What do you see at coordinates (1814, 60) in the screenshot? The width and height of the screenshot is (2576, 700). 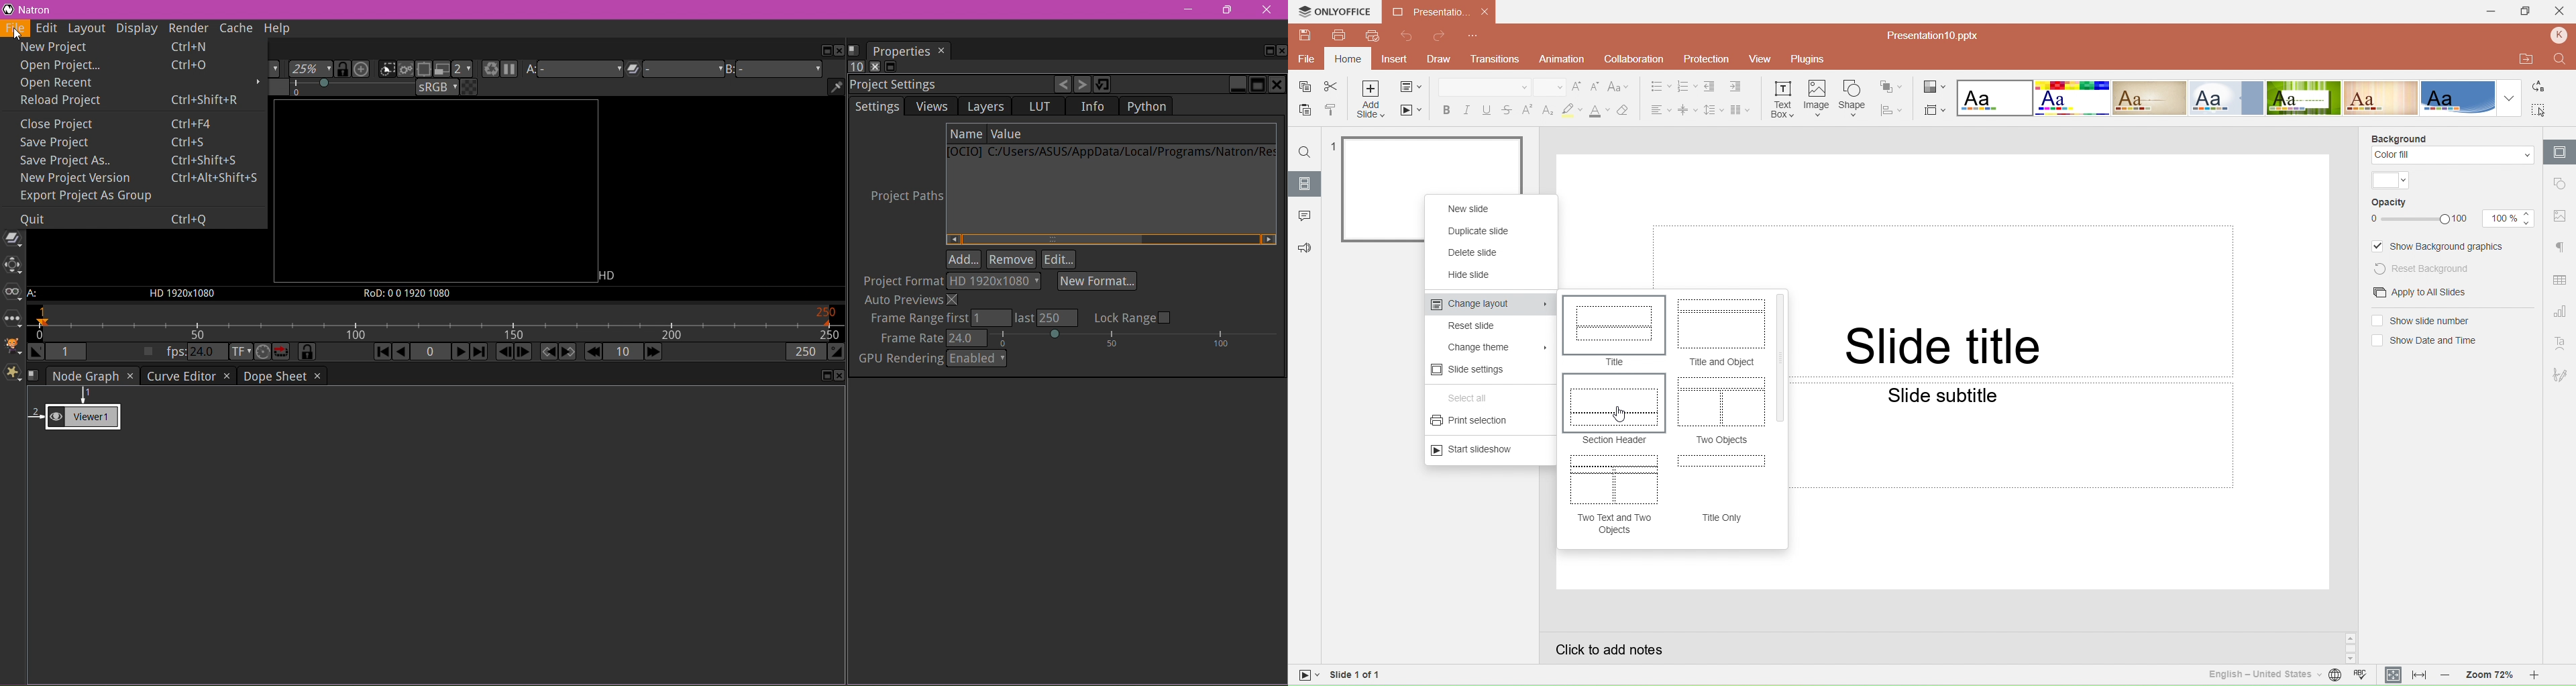 I see `Plugins` at bounding box center [1814, 60].